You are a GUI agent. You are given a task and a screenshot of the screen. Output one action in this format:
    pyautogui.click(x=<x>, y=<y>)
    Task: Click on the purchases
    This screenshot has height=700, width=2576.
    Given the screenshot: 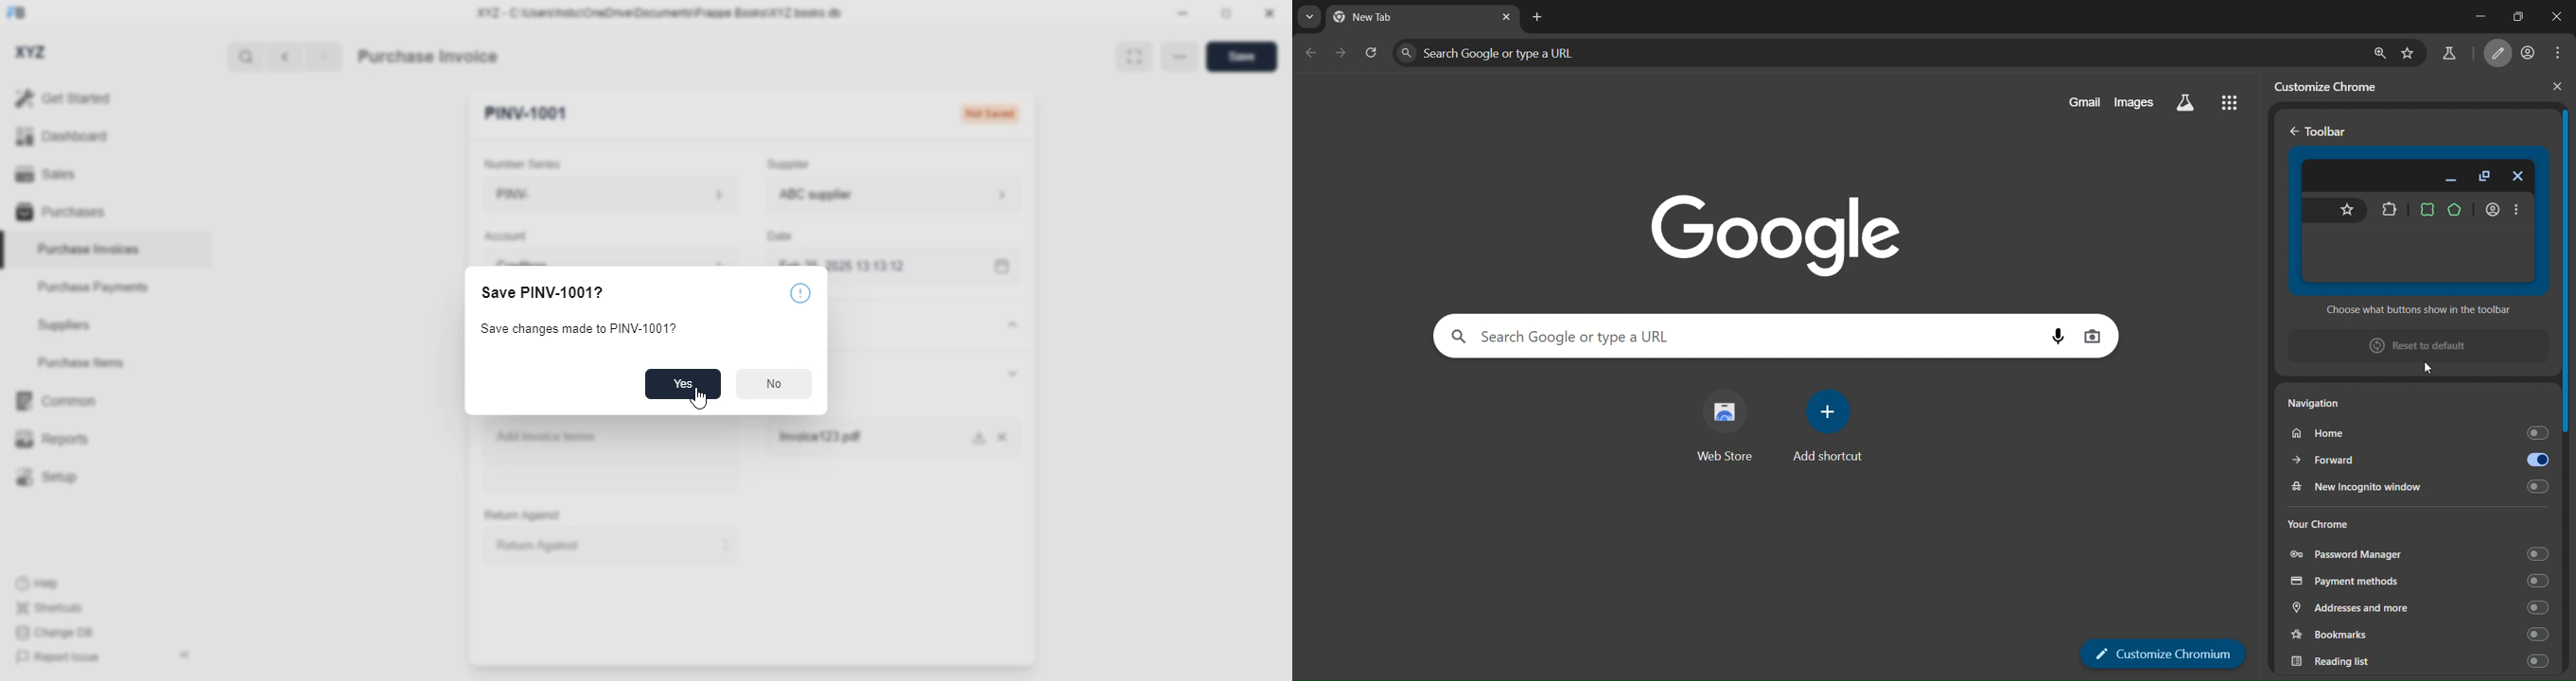 What is the action you would take?
    pyautogui.click(x=61, y=212)
    